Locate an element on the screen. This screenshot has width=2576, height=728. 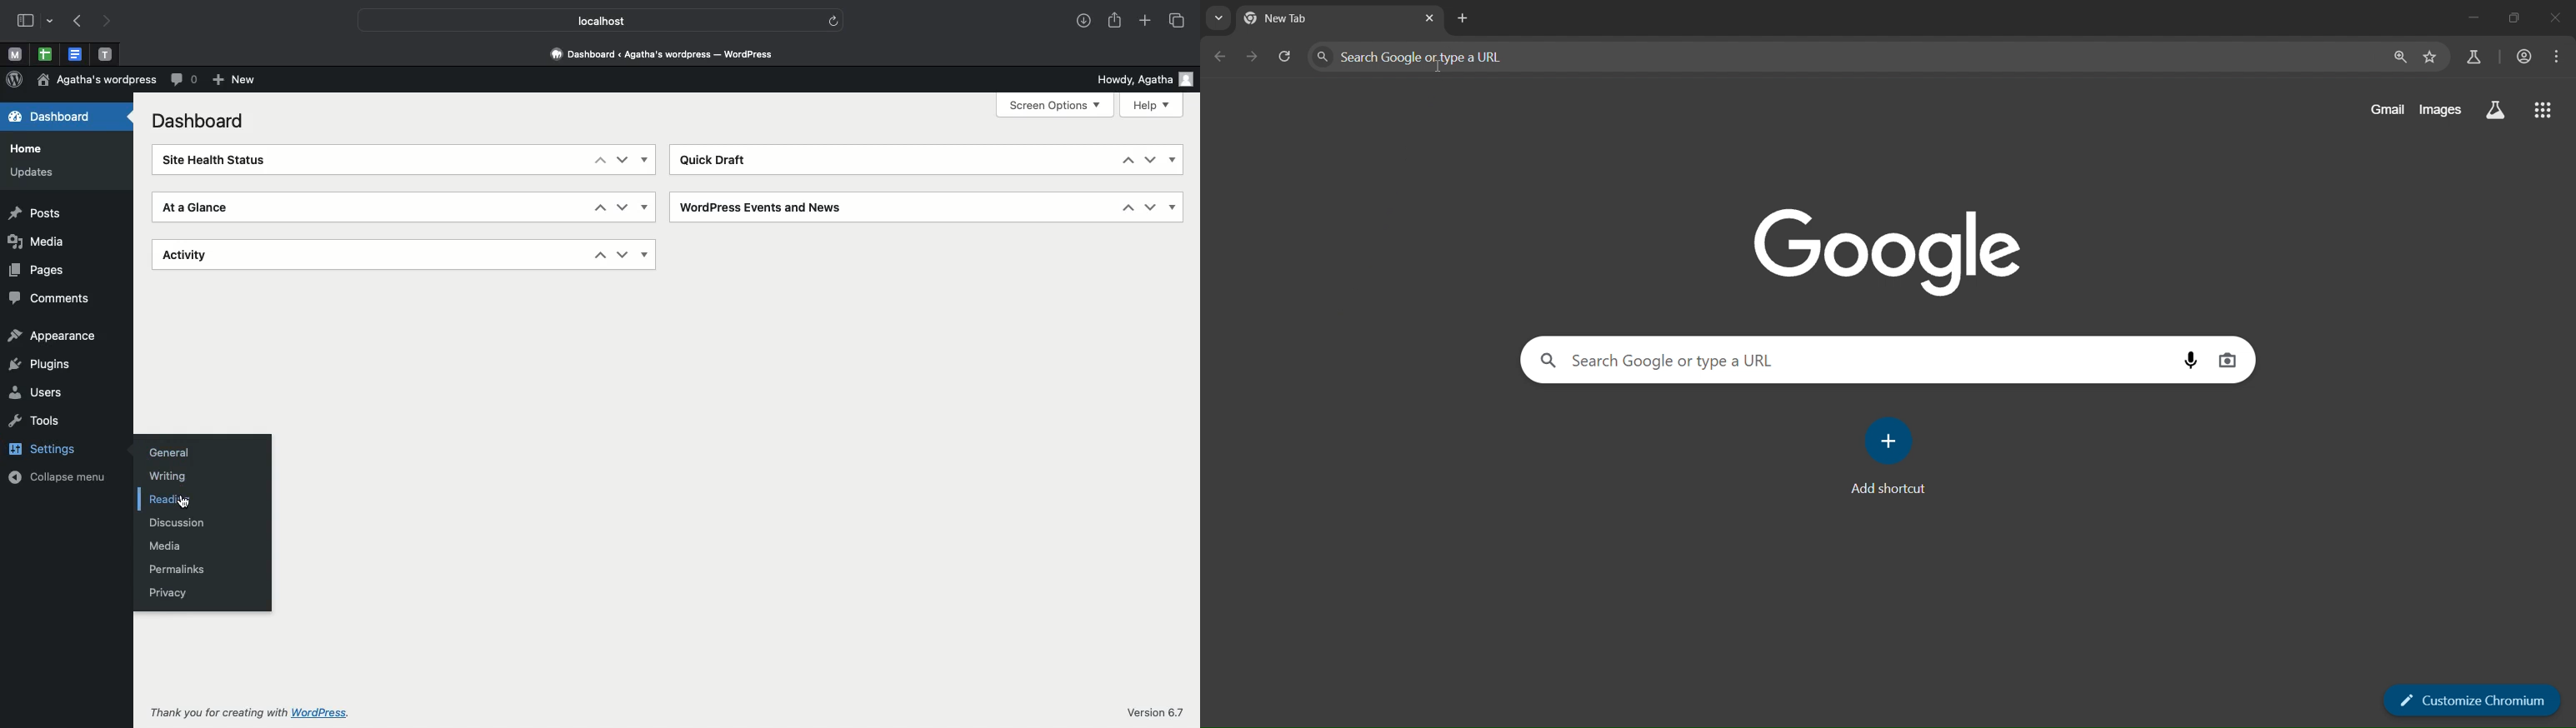
Settings is located at coordinates (41, 447).